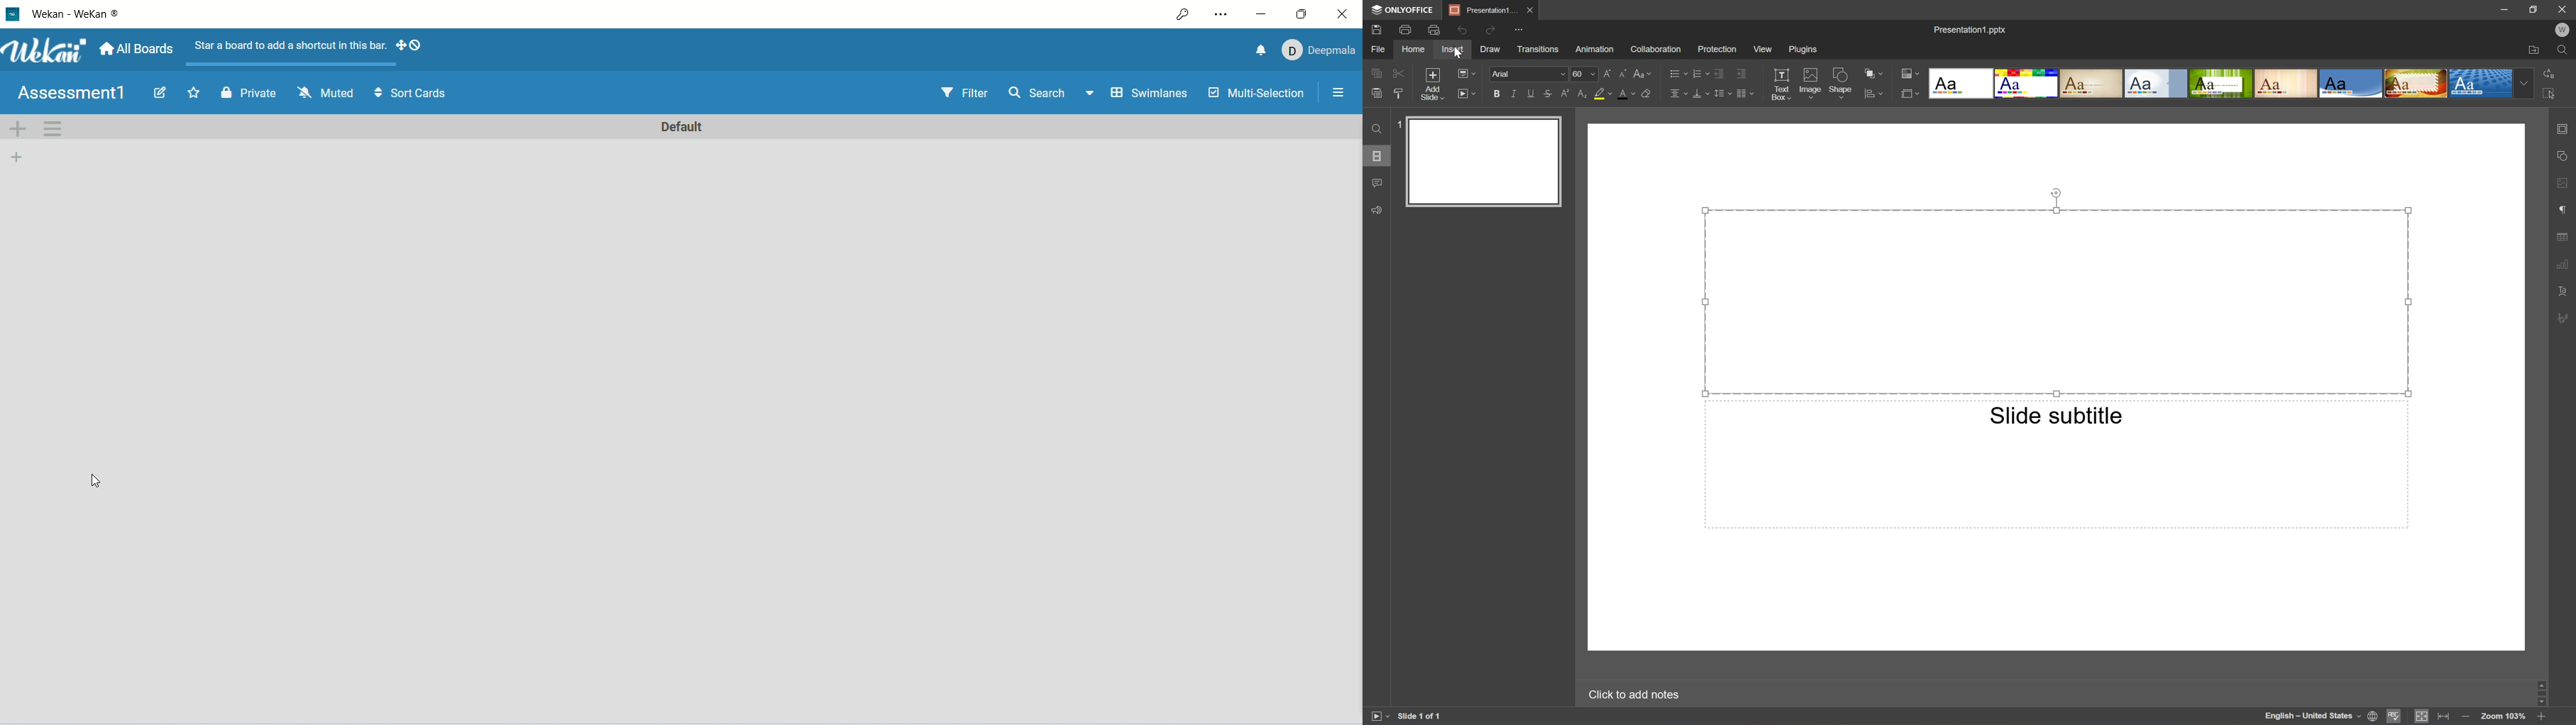 The height and width of the screenshot is (728, 2576). I want to click on Plugins, so click(1806, 49).